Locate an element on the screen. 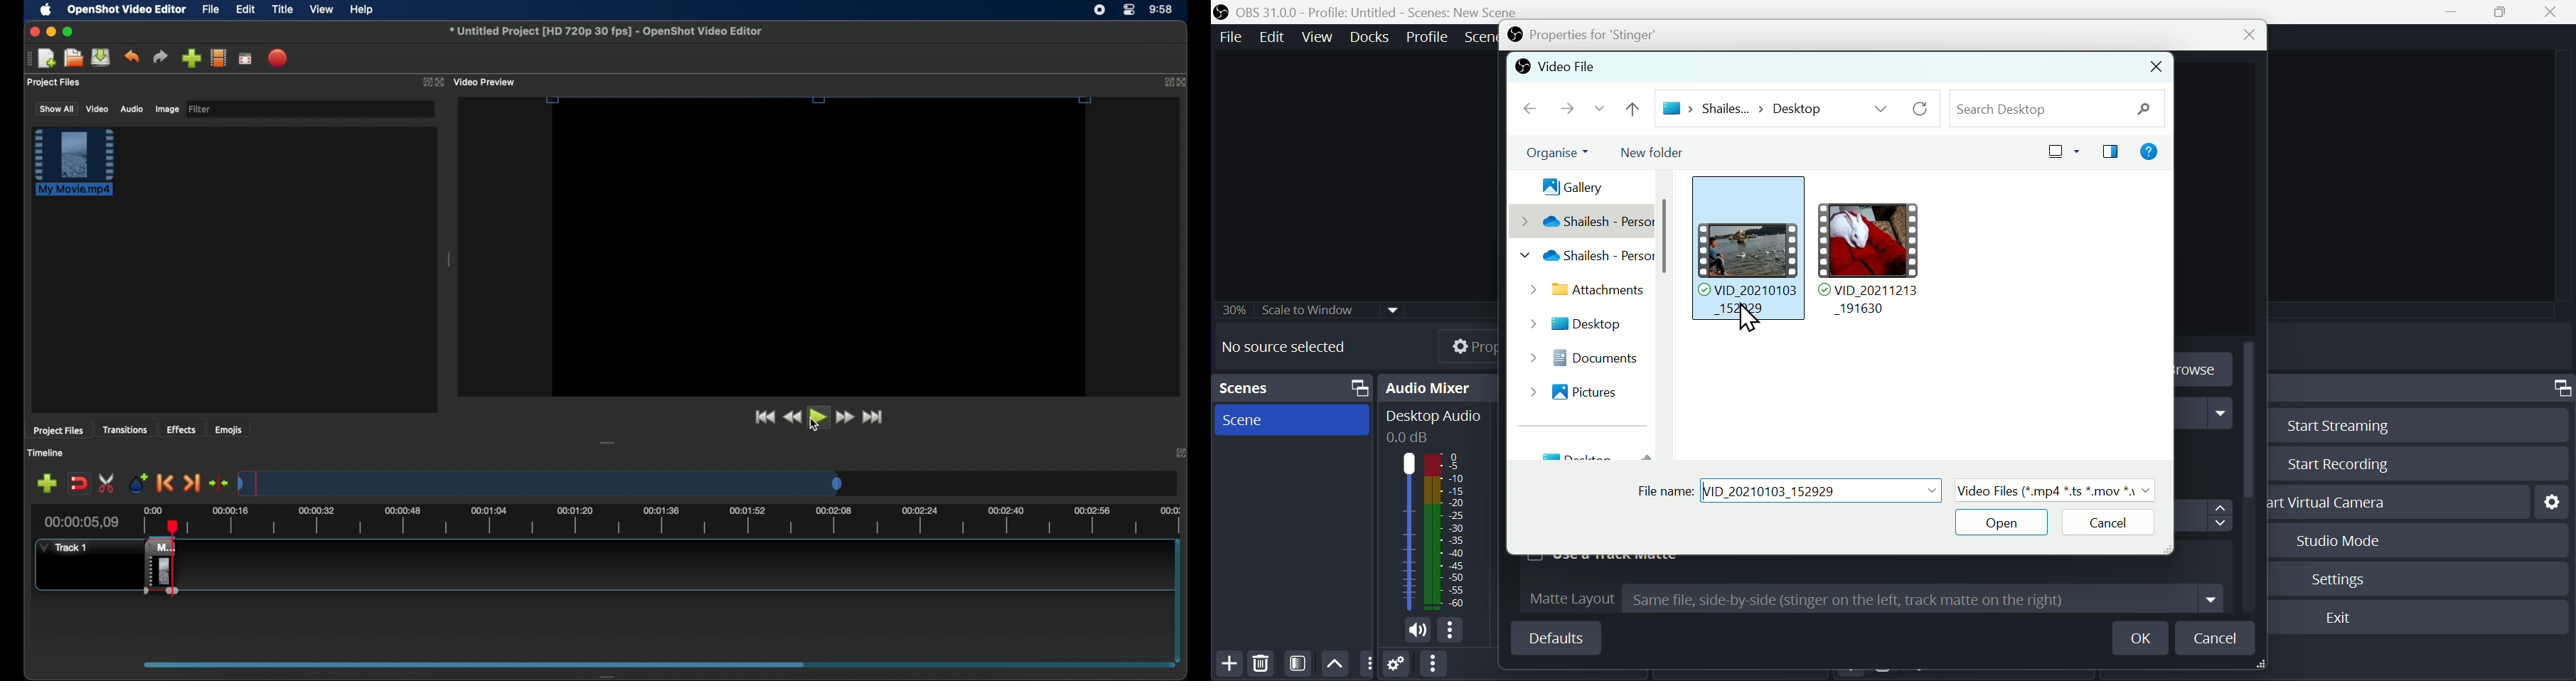 This screenshot has width=2576, height=700.  is located at coordinates (1228, 36).